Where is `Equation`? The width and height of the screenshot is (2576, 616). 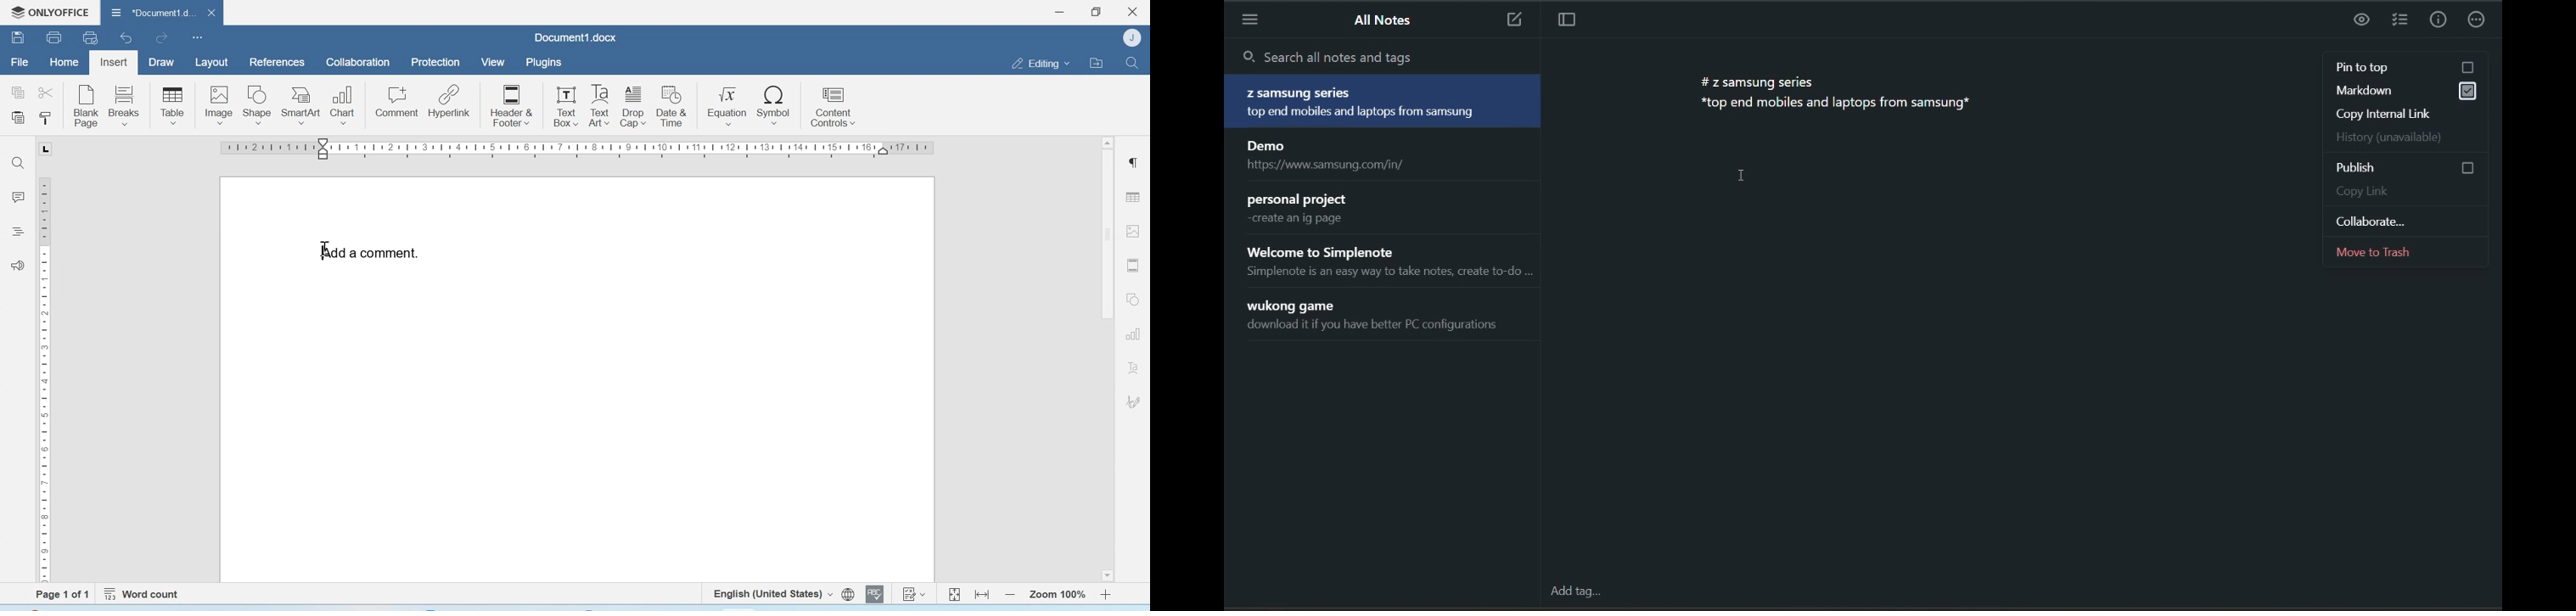
Equation is located at coordinates (727, 104).